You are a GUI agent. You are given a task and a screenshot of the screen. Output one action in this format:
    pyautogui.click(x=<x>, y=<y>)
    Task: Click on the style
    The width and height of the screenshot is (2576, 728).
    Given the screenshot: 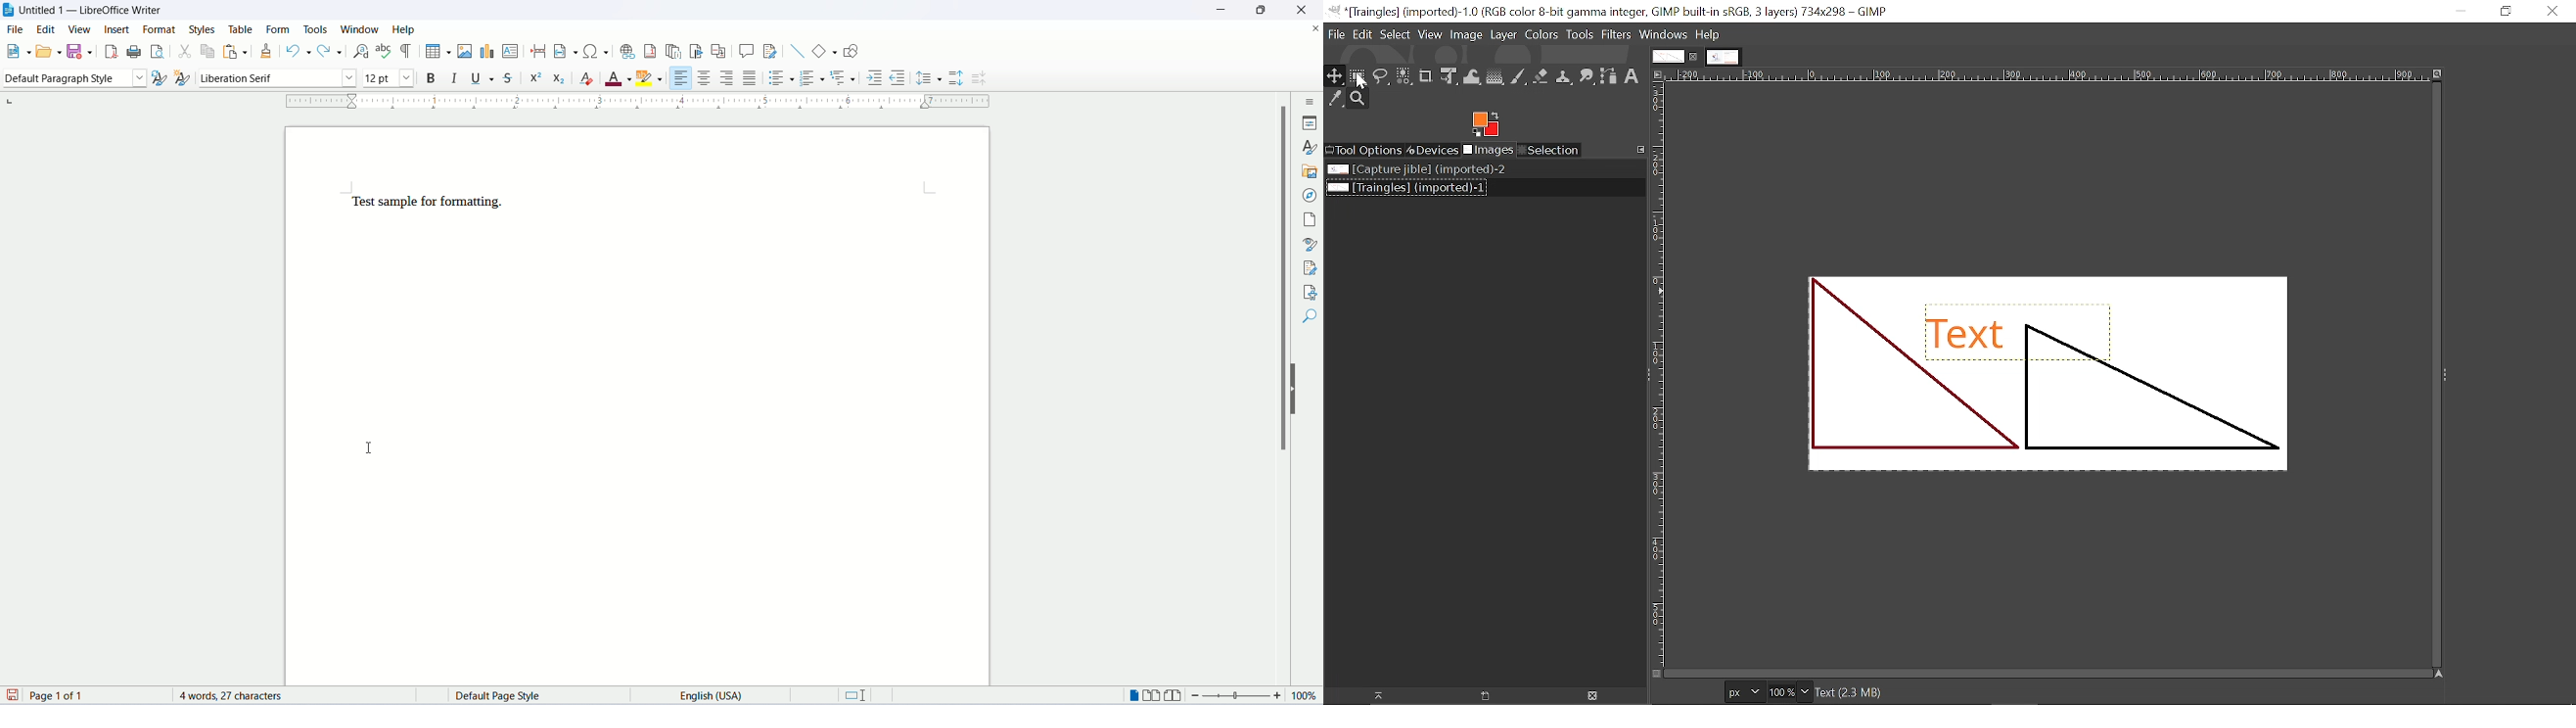 What is the action you would take?
    pyautogui.click(x=1310, y=148)
    